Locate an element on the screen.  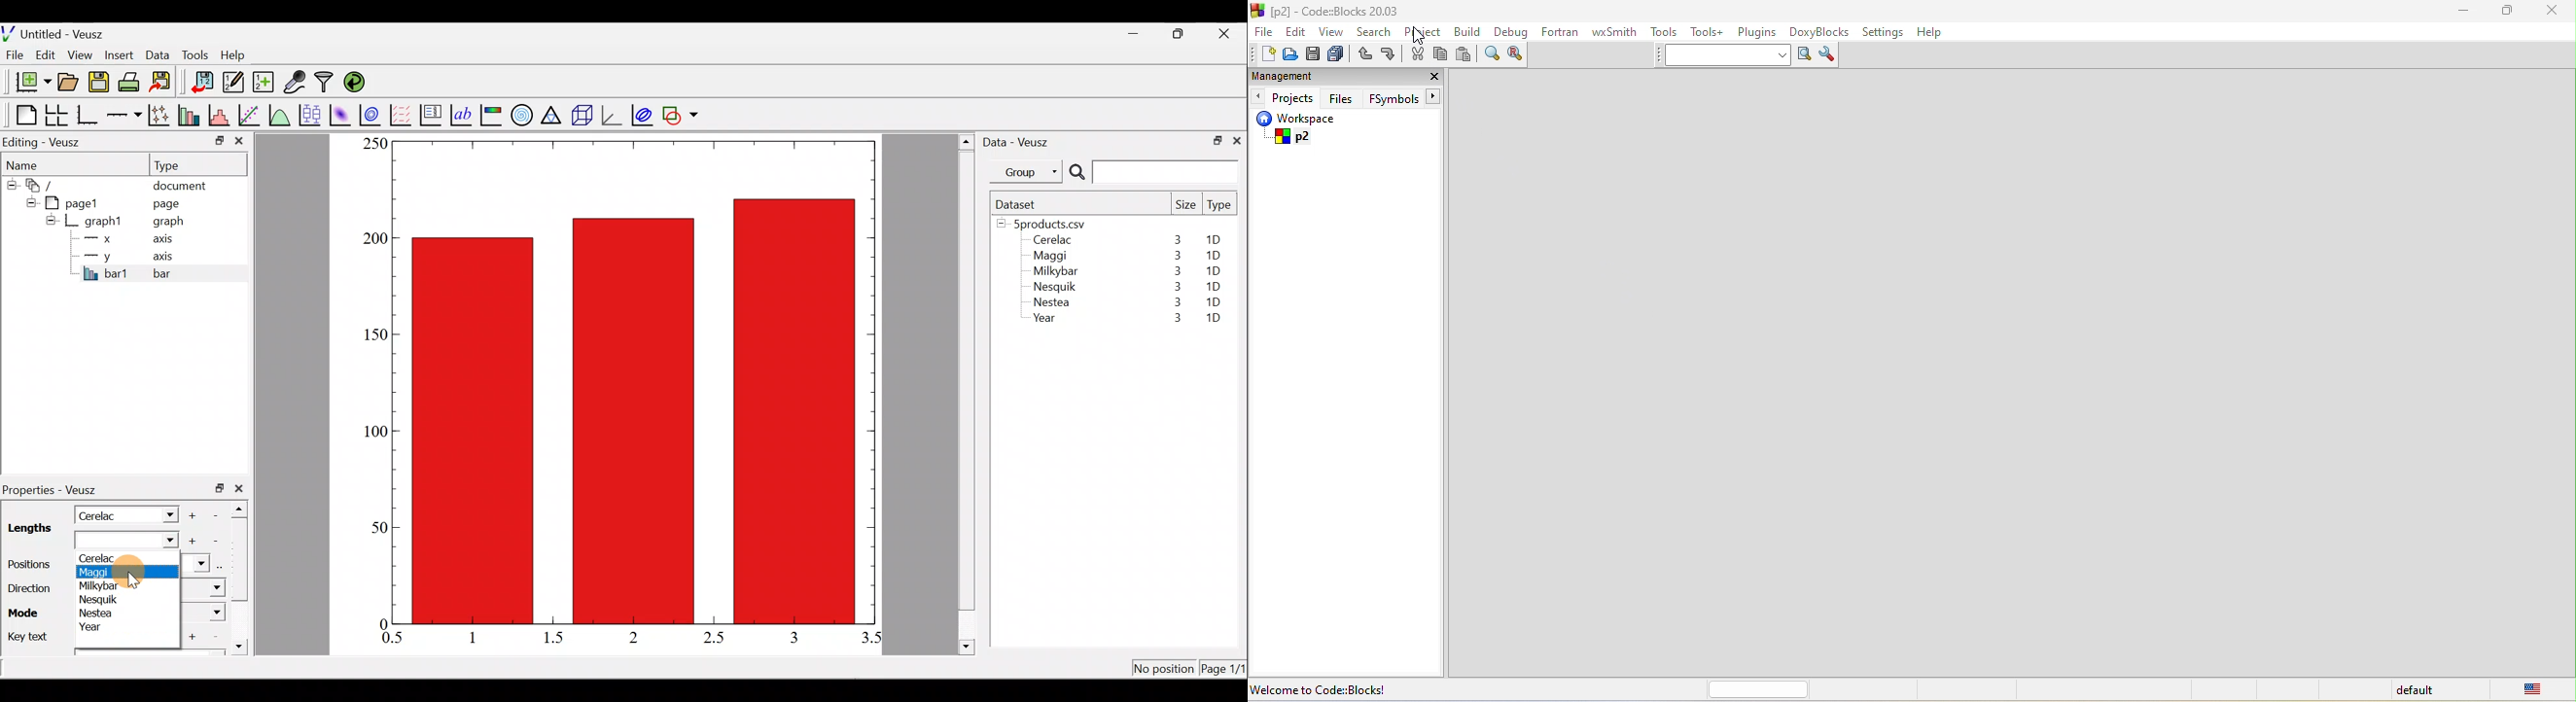
cut is located at coordinates (1418, 56).